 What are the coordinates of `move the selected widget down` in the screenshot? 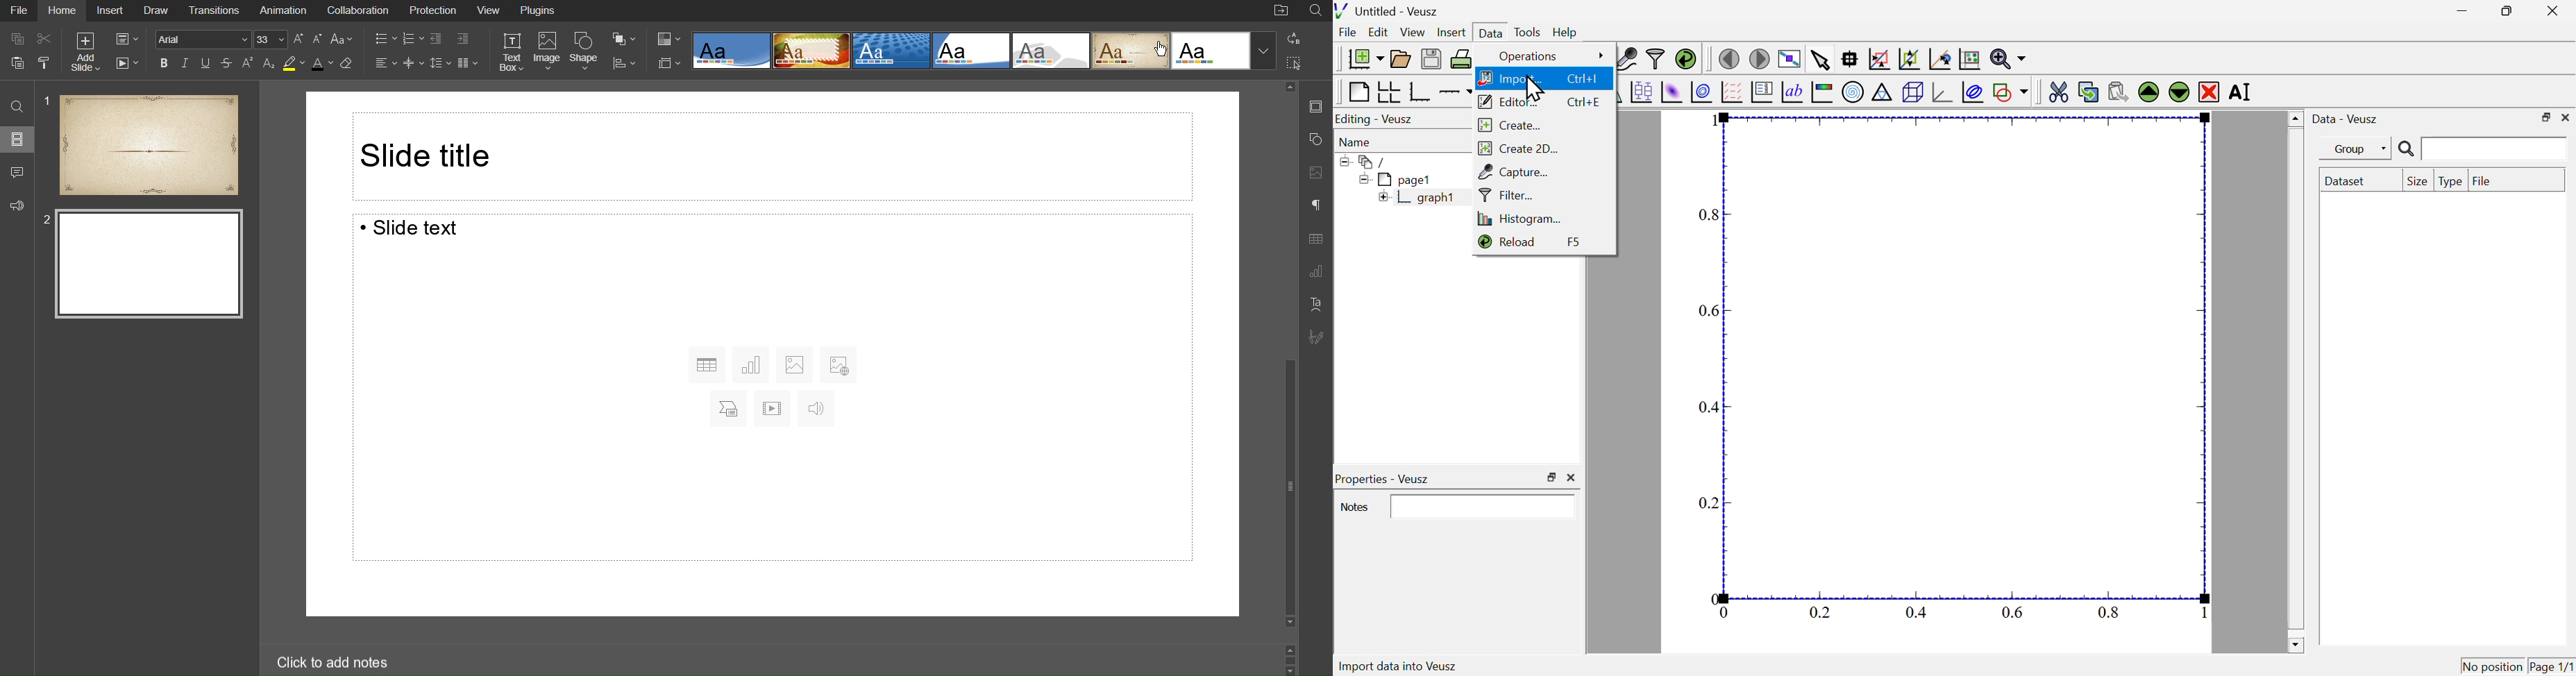 It's located at (2178, 92).